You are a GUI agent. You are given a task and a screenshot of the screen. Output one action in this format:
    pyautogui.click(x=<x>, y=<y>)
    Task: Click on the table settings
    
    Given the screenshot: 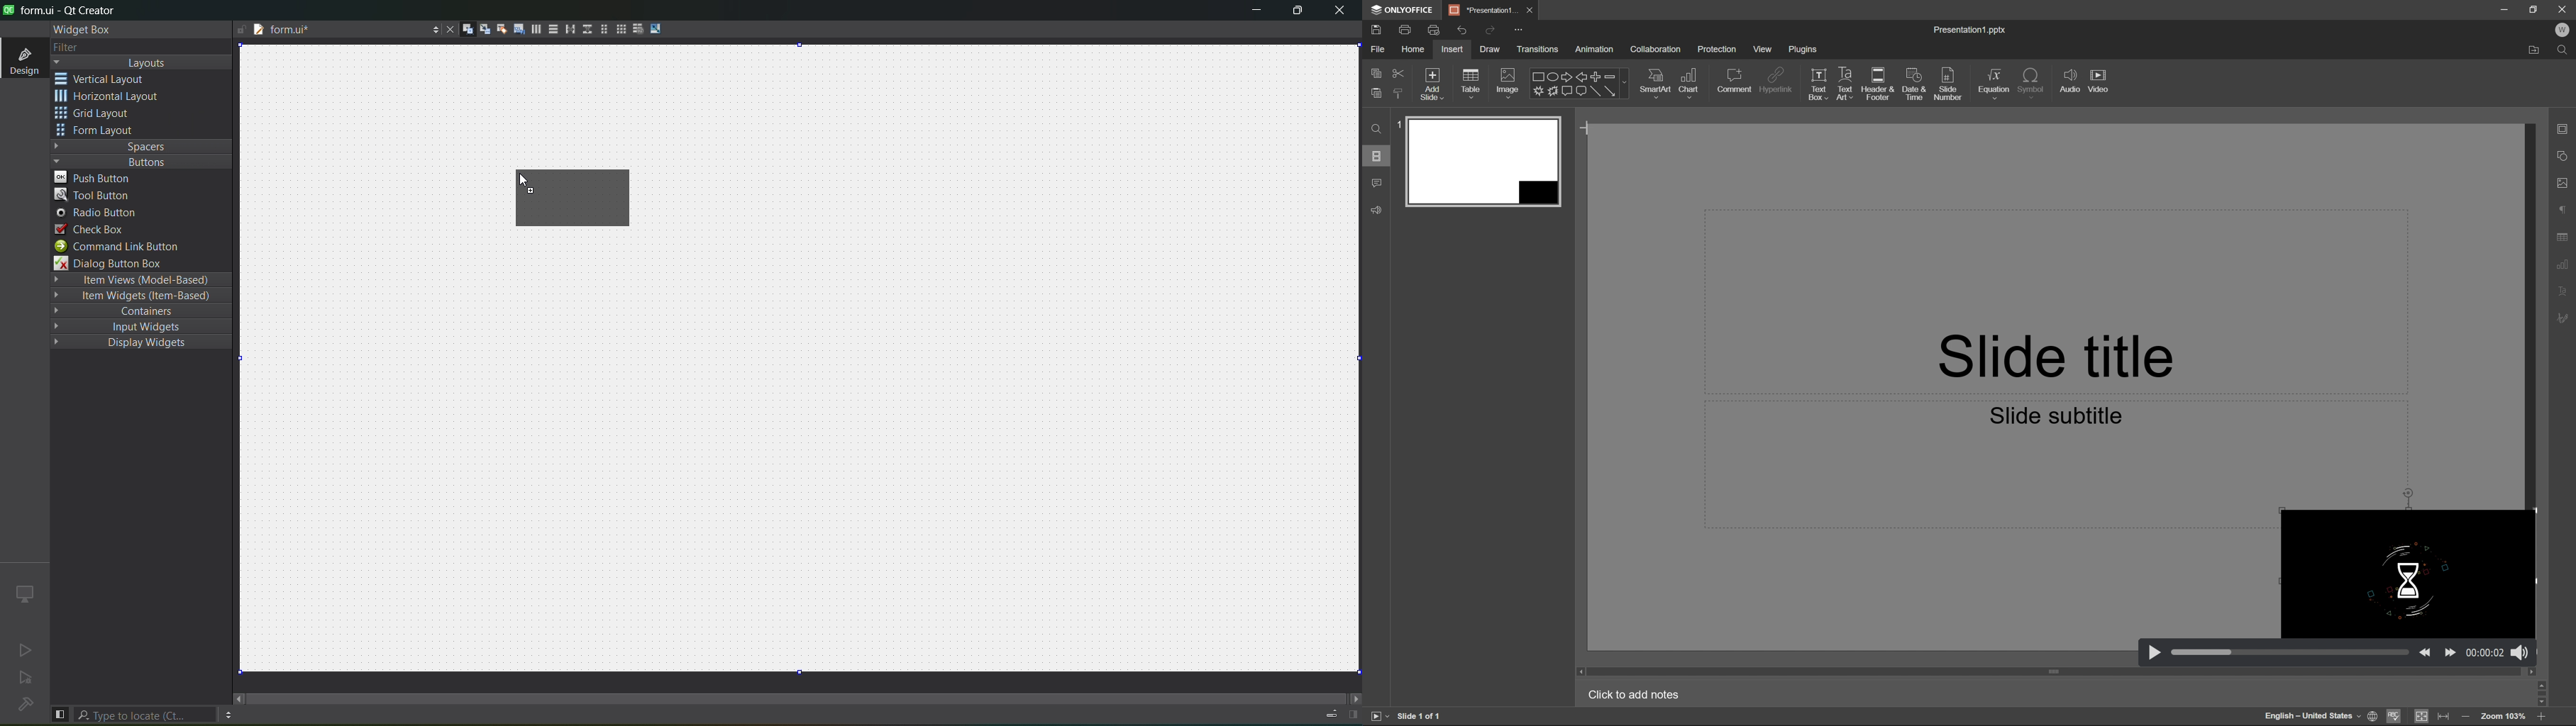 What is the action you would take?
    pyautogui.click(x=2564, y=236)
    